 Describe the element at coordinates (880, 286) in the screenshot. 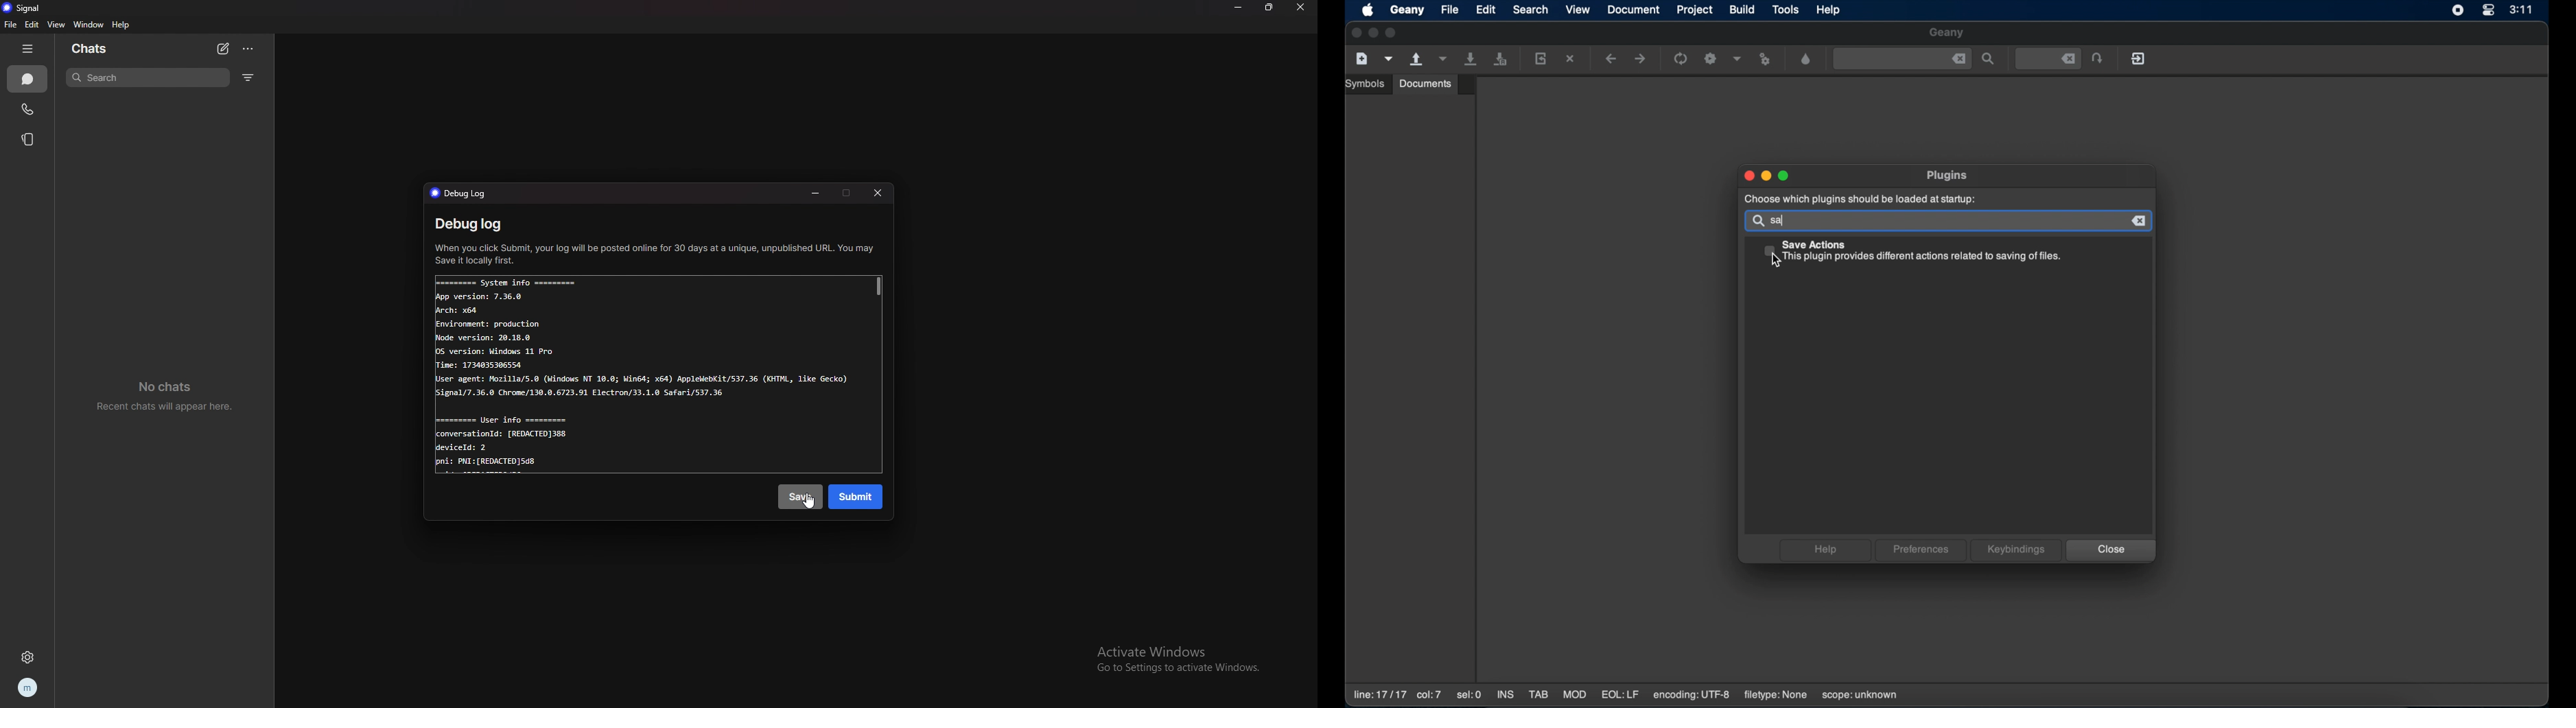

I see `scroll bar` at that location.